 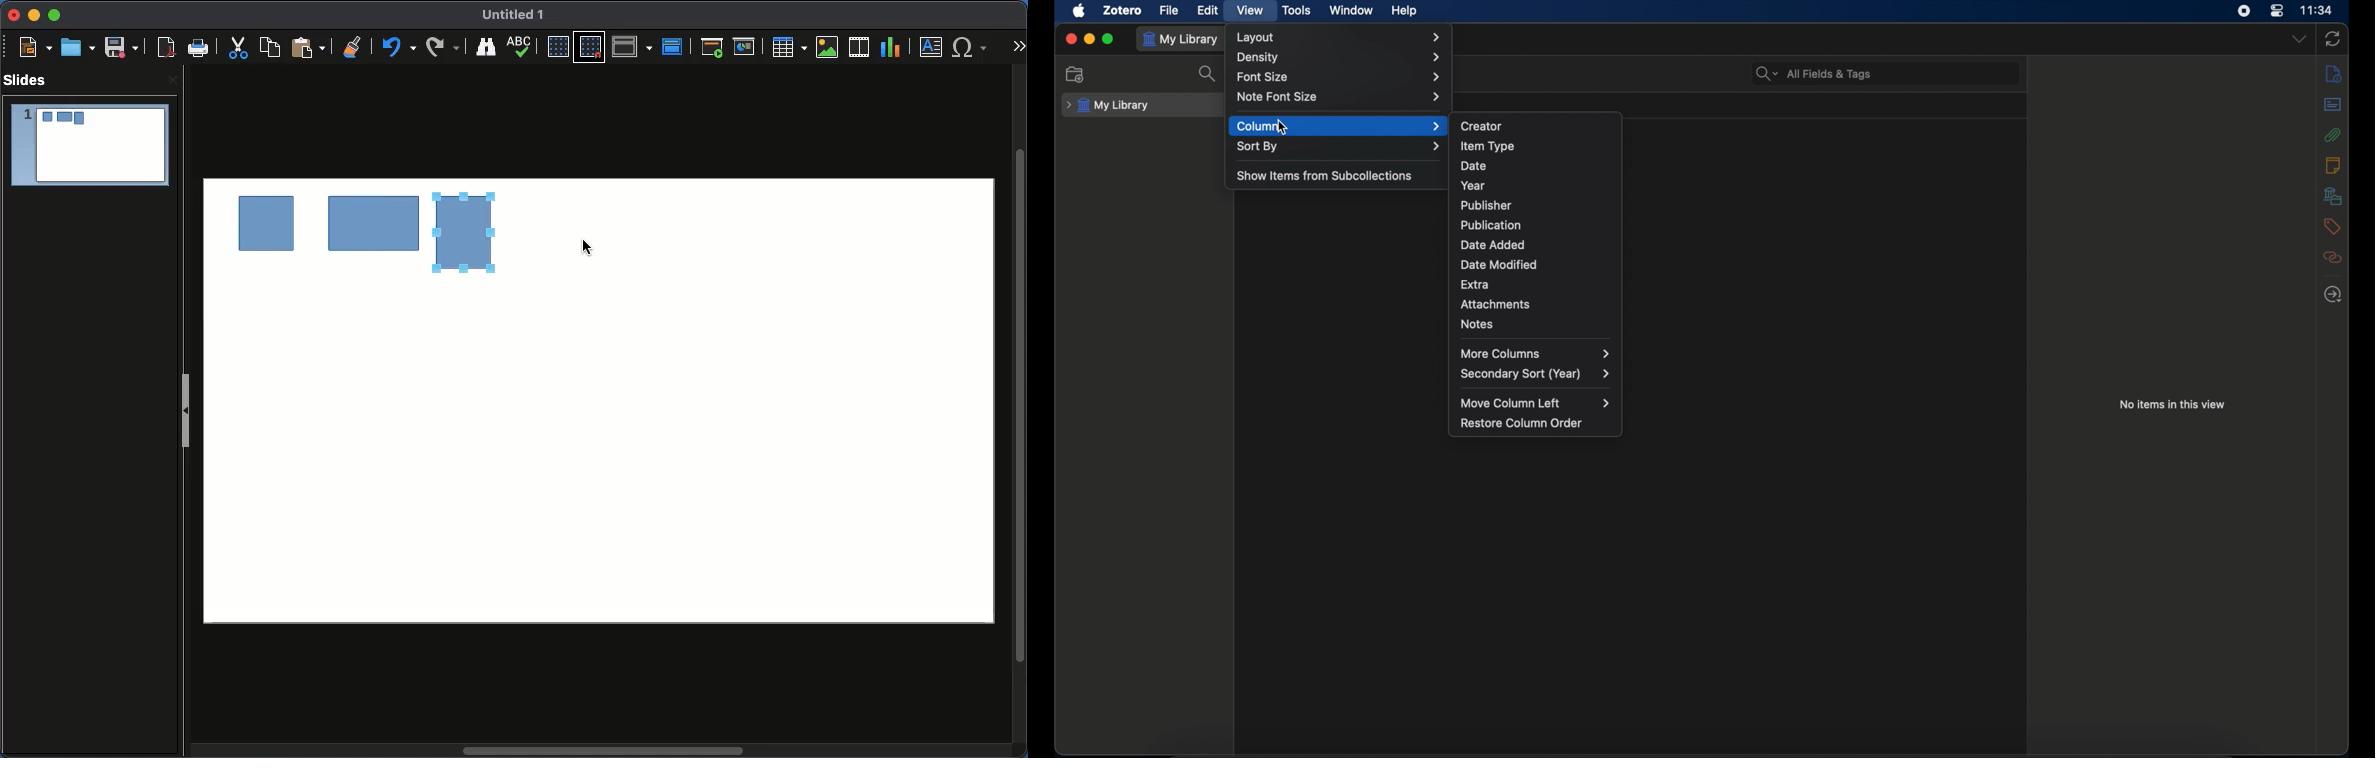 I want to click on Paste, so click(x=306, y=48).